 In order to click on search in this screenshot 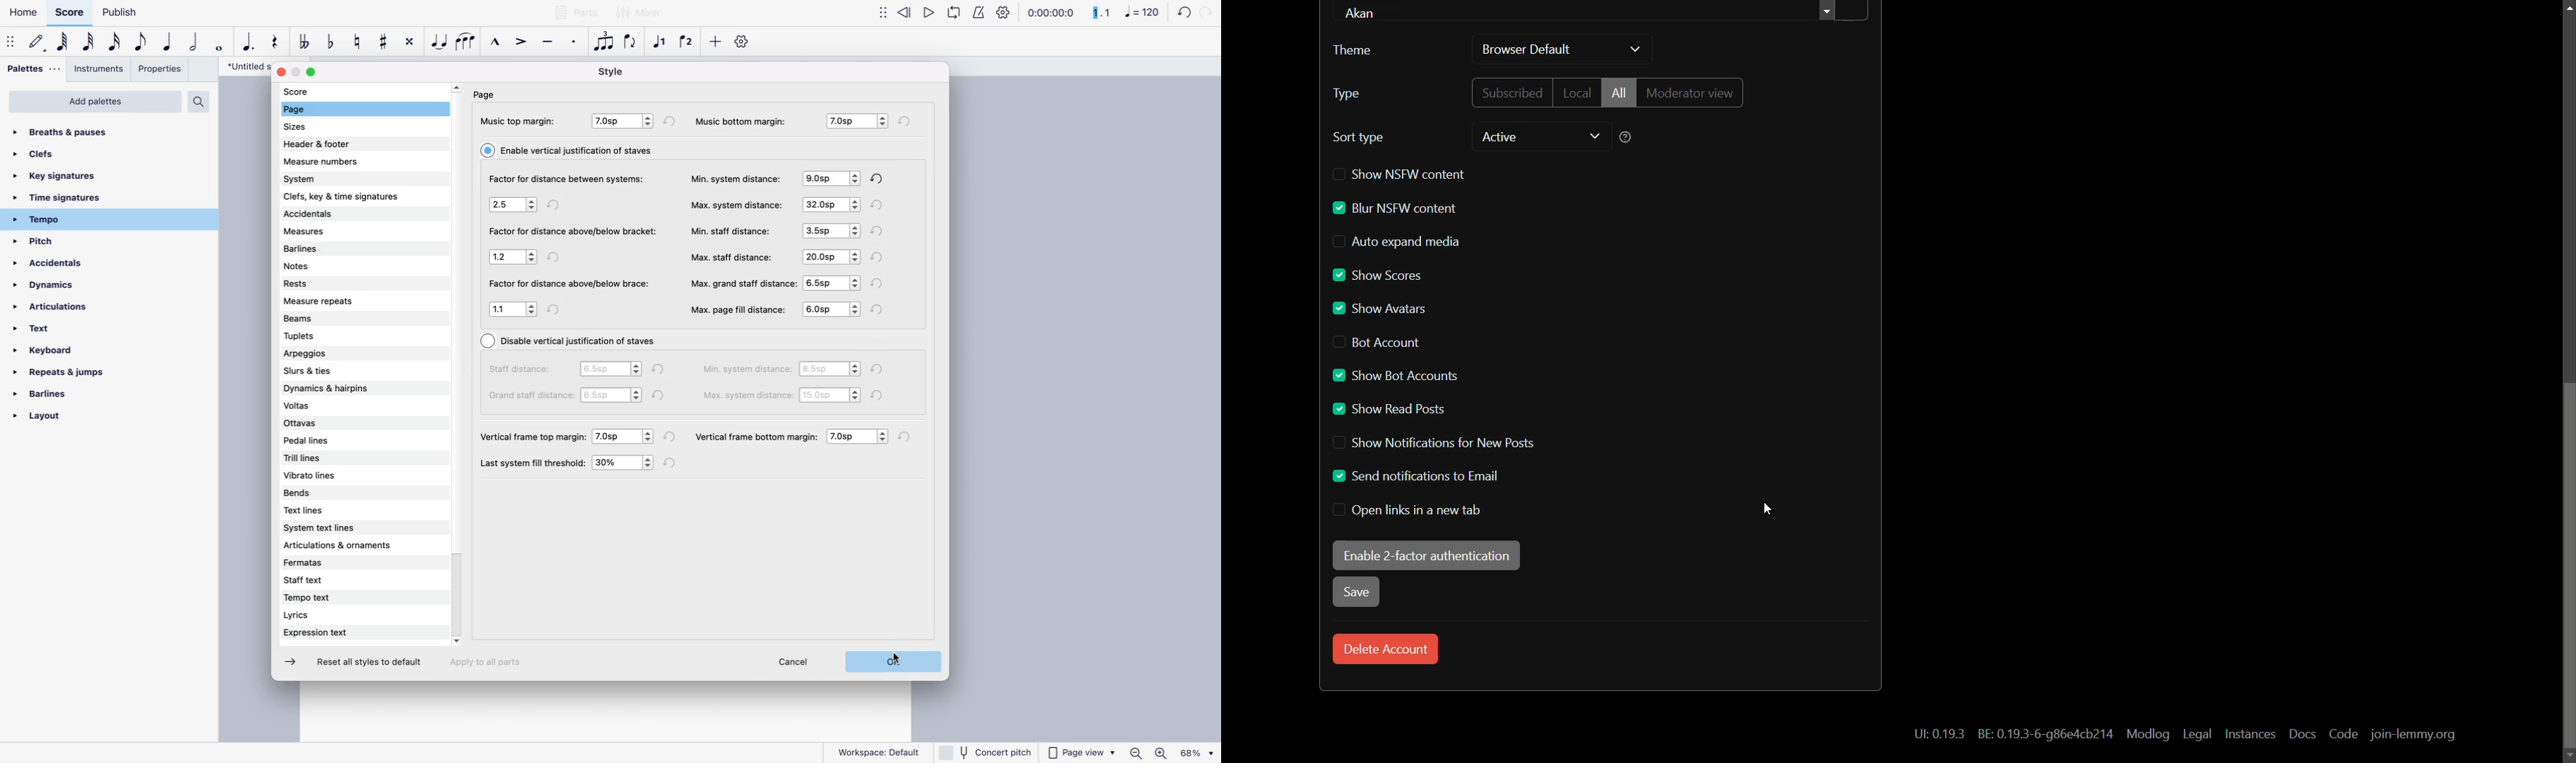, I will do `click(198, 101)`.